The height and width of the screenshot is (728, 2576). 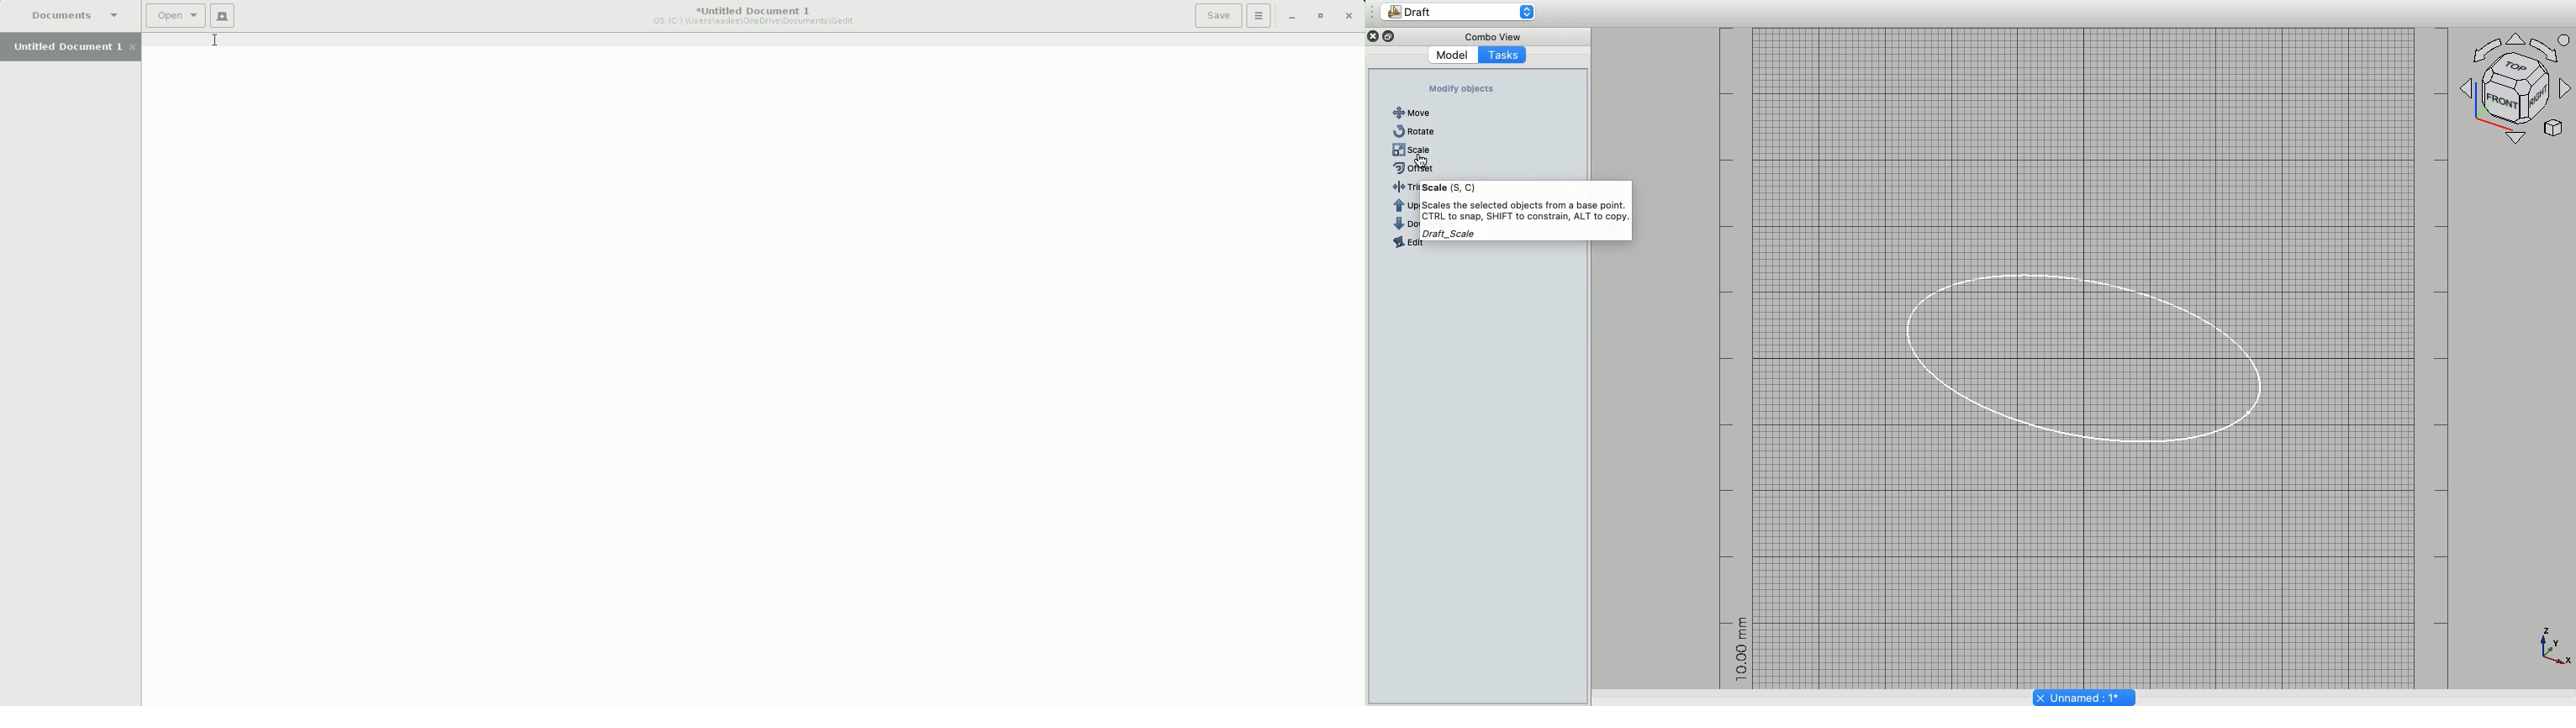 I want to click on Combo View, so click(x=1491, y=34).